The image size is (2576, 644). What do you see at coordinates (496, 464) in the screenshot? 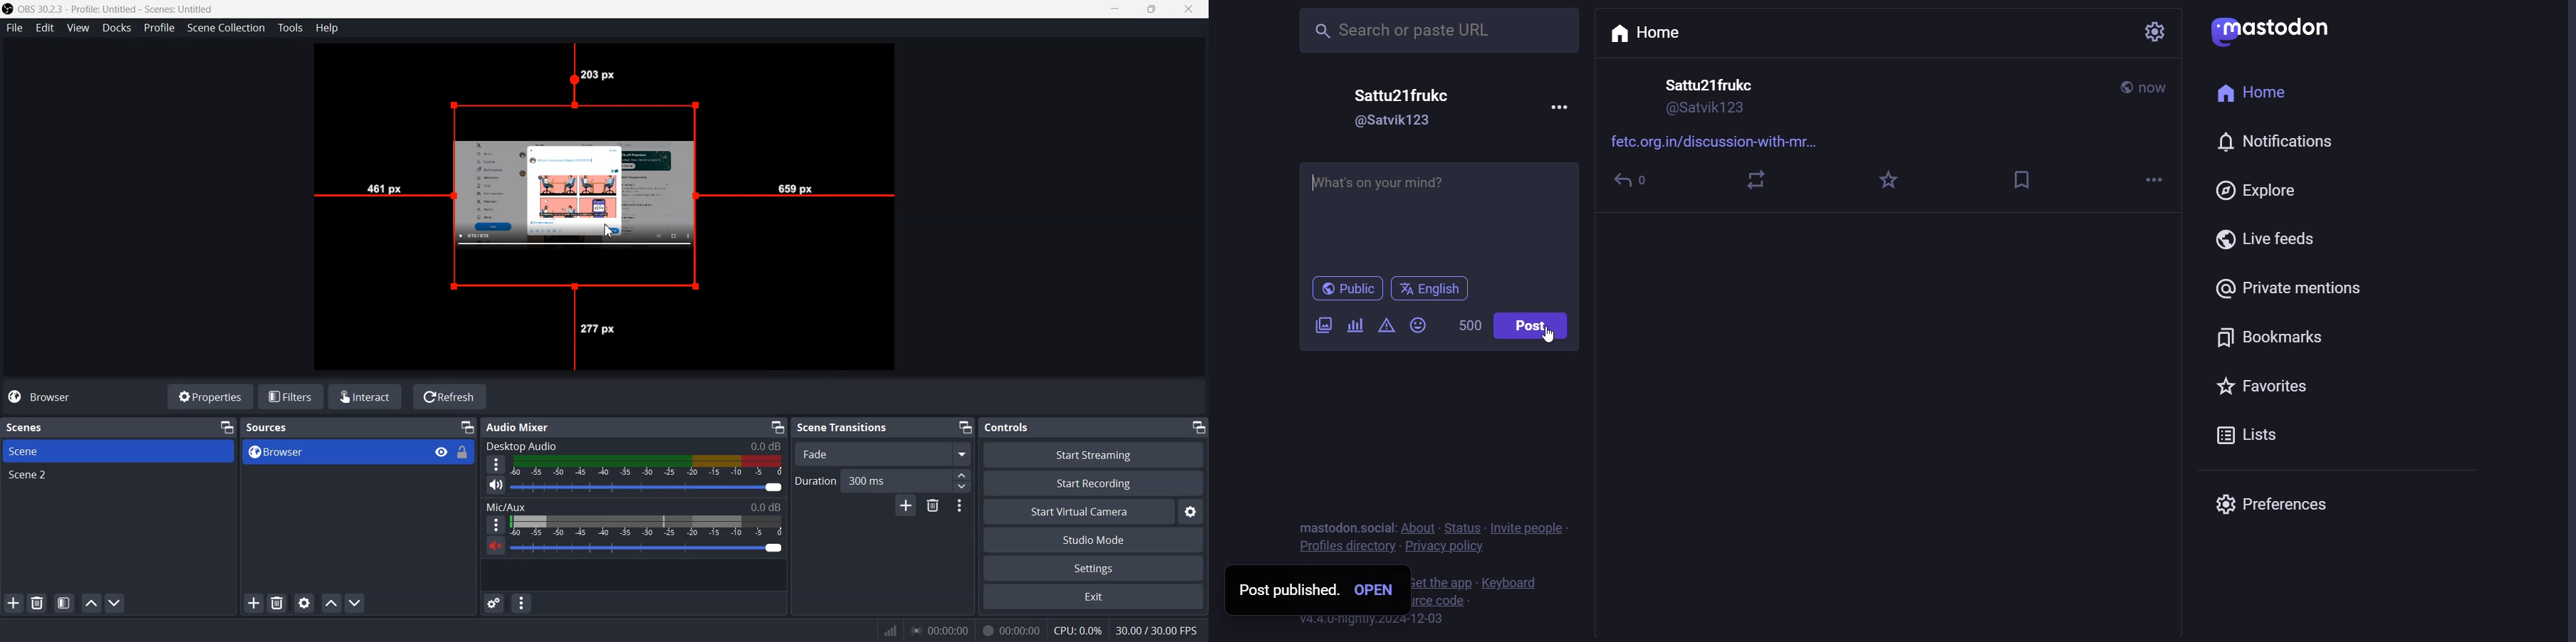
I see `More` at bounding box center [496, 464].